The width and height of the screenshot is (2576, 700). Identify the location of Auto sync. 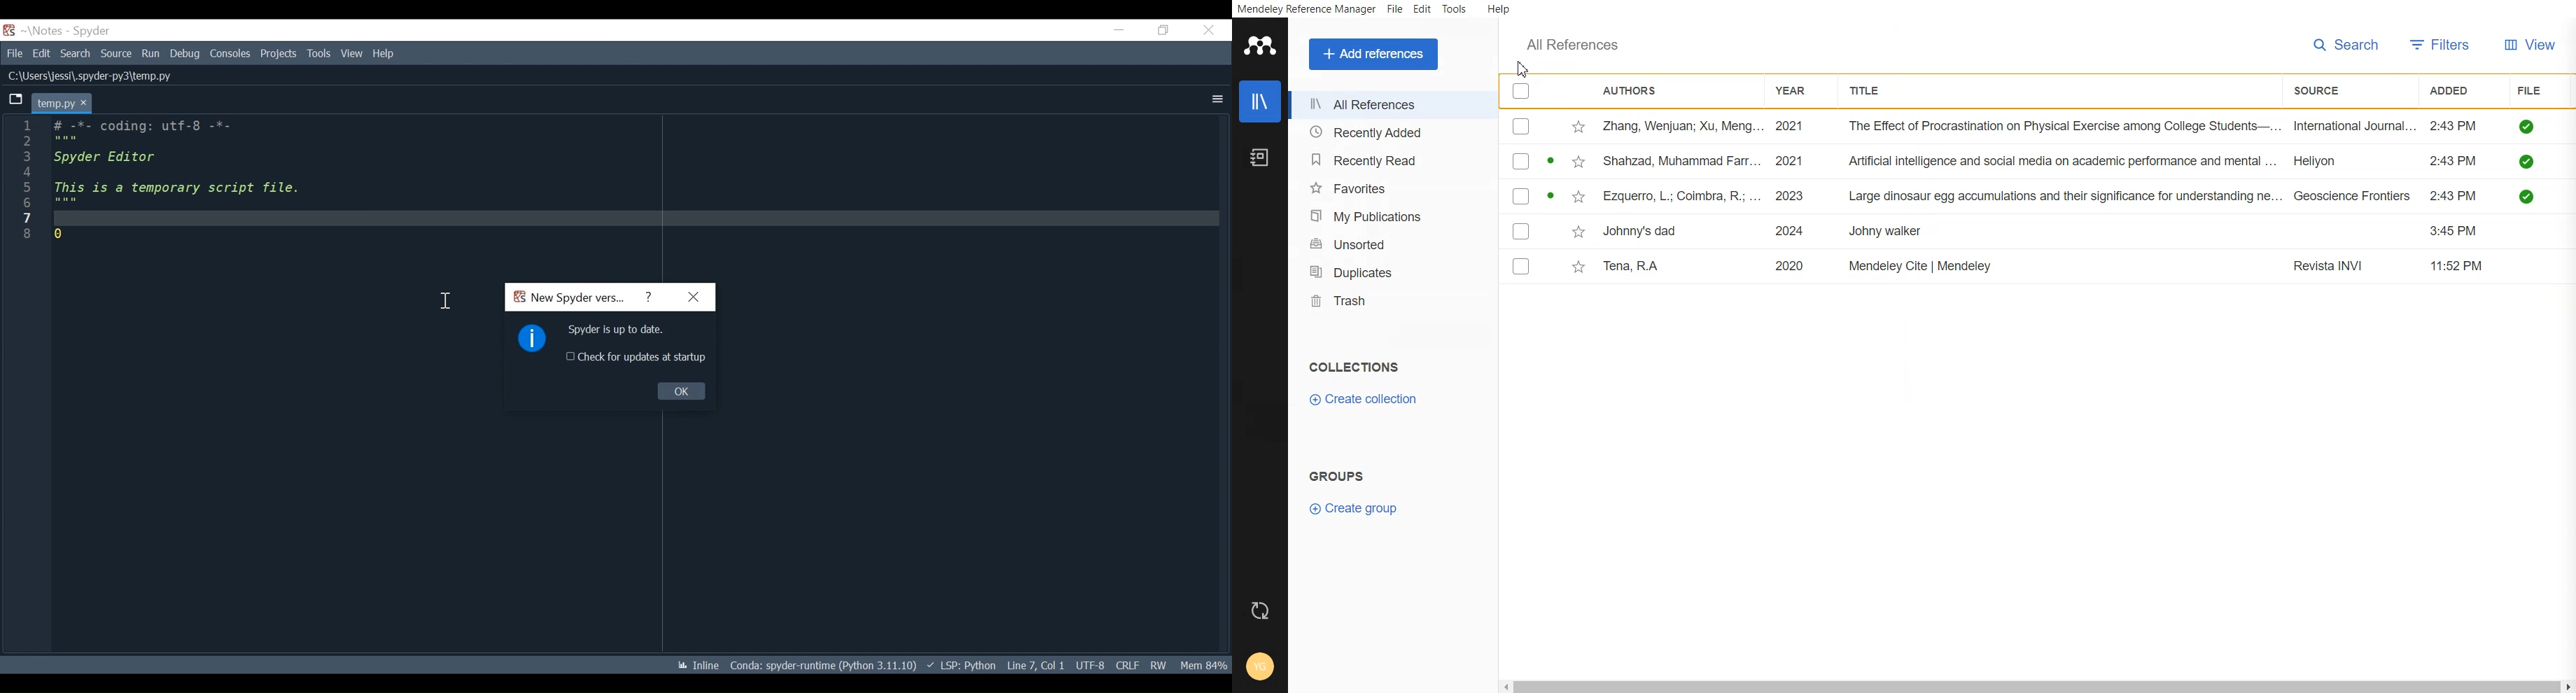
(1261, 610).